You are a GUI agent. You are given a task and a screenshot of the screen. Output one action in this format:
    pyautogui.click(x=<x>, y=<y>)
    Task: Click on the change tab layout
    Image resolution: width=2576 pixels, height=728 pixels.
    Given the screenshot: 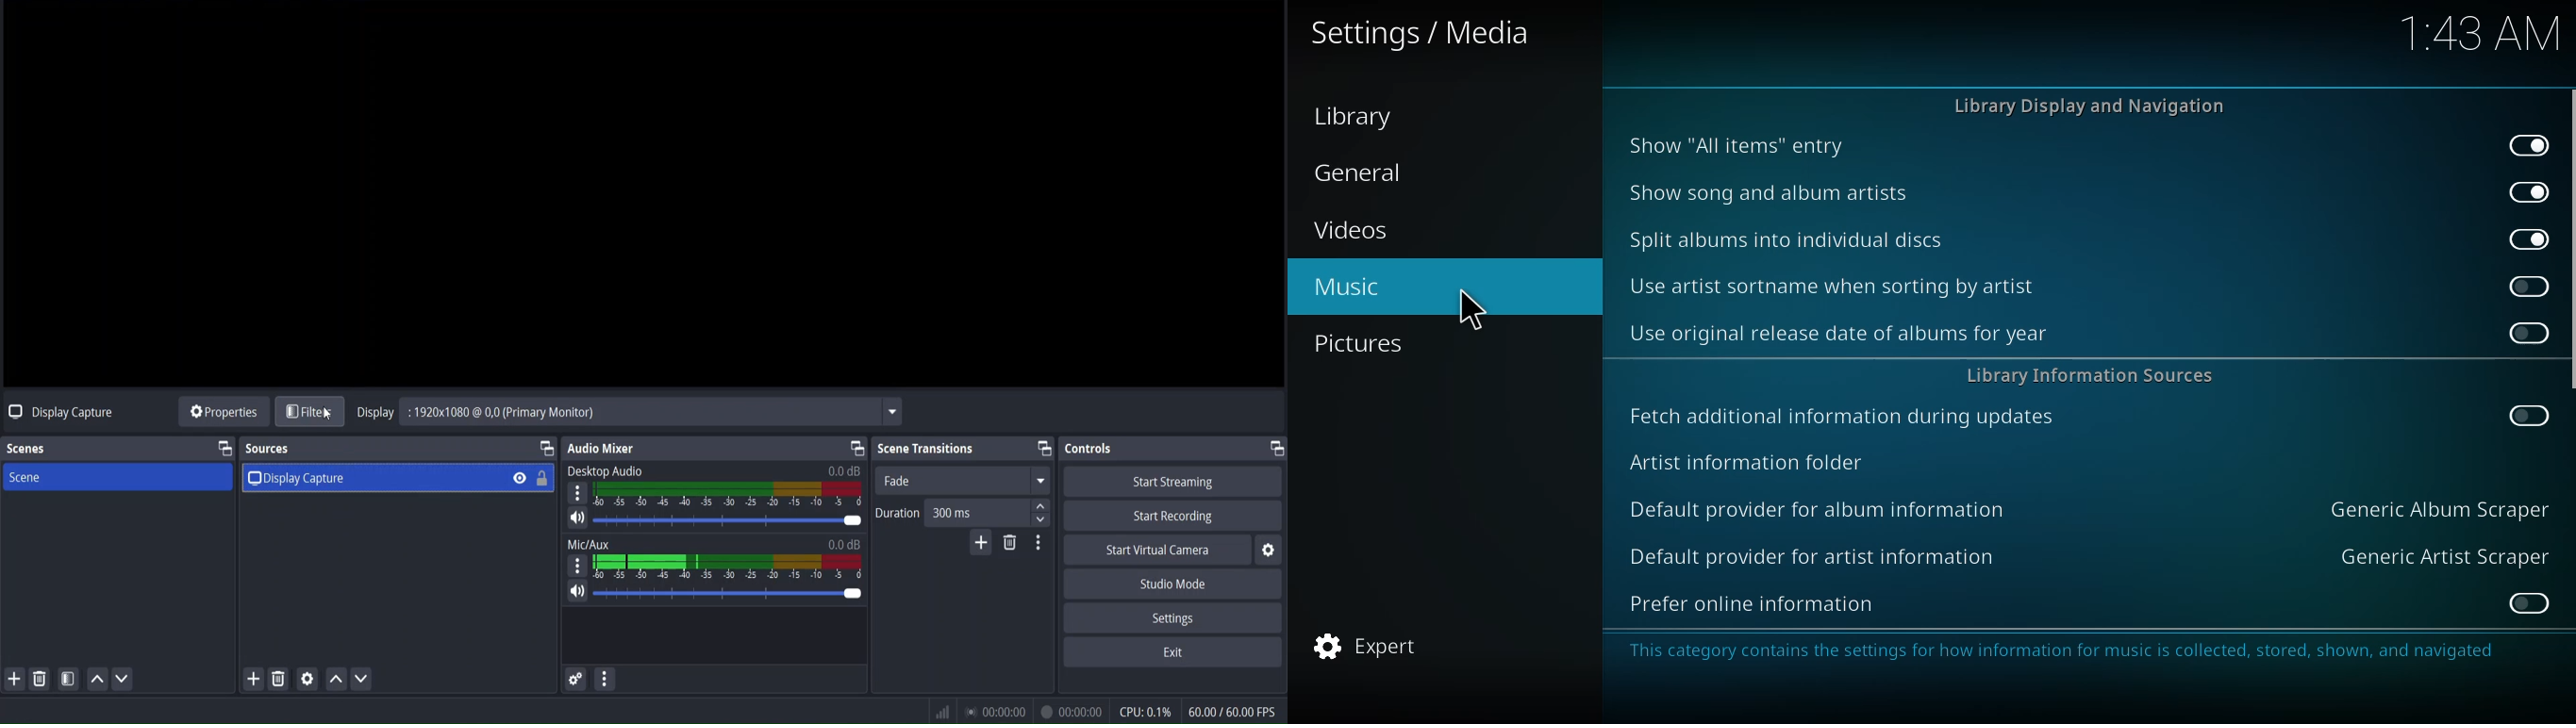 What is the action you would take?
    pyautogui.click(x=224, y=449)
    